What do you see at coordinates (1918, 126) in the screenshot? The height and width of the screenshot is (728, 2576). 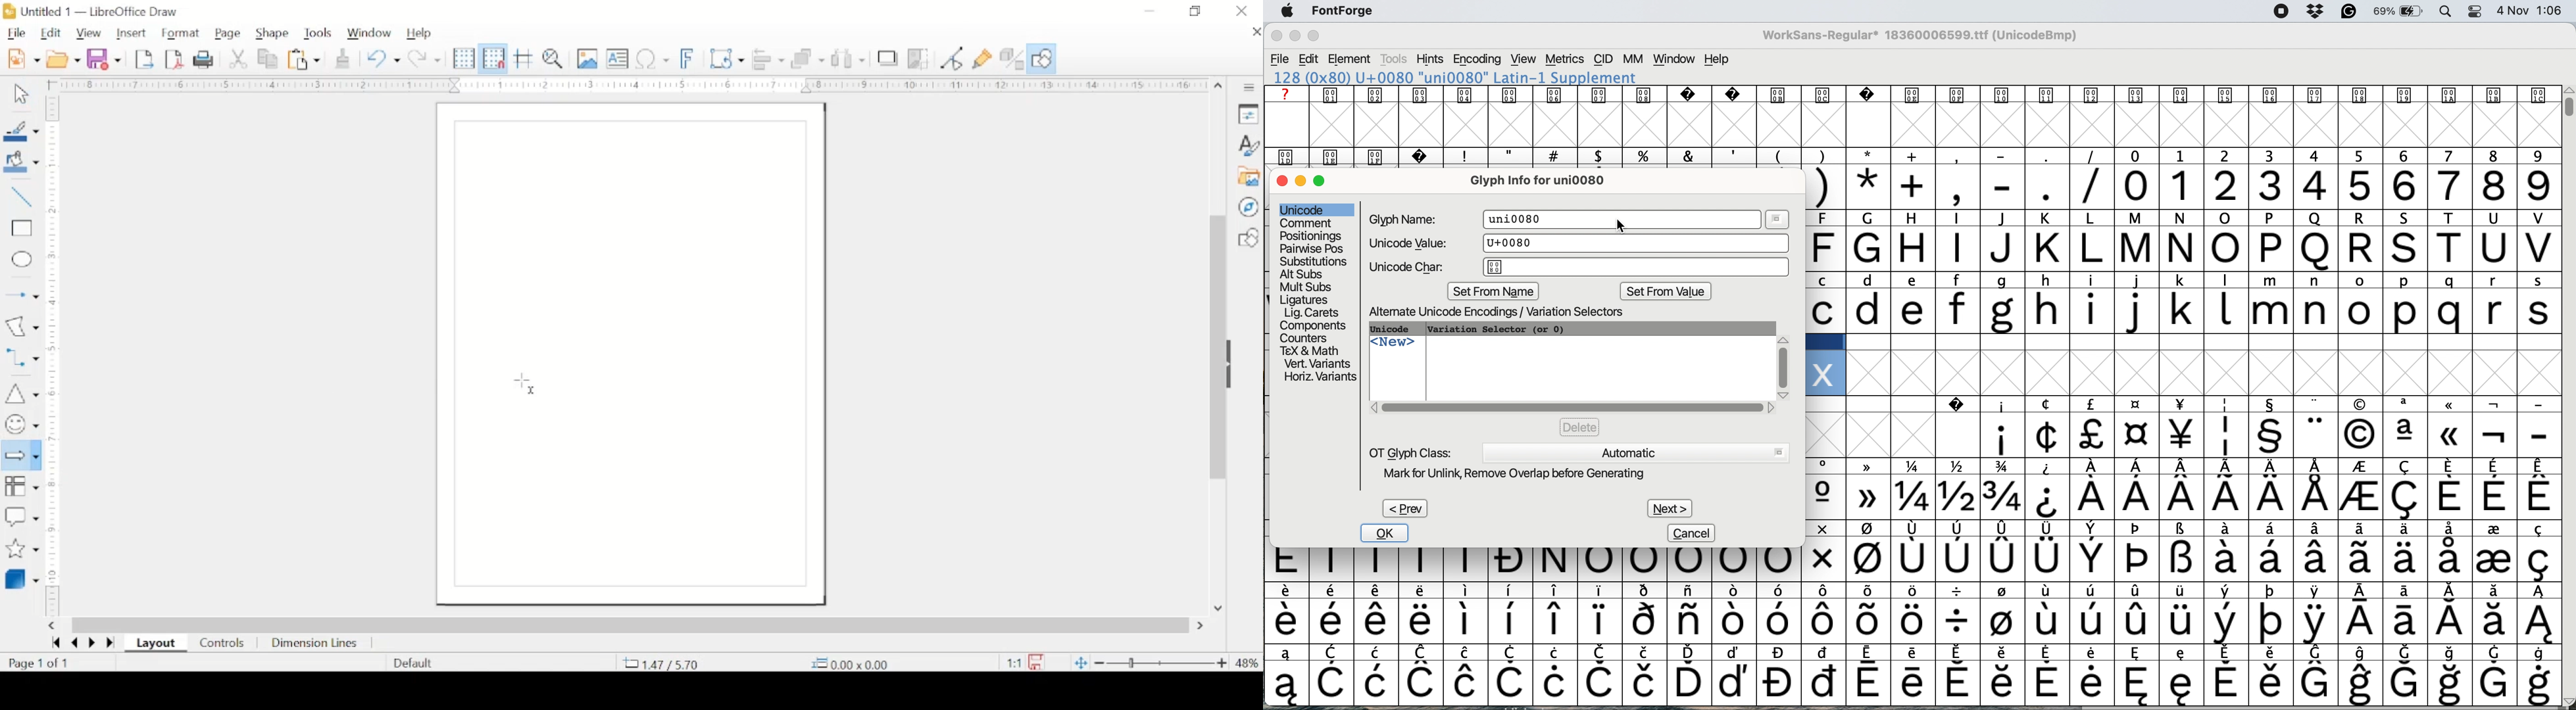 I see `glyph grid` at bounding box center [1918, 126].